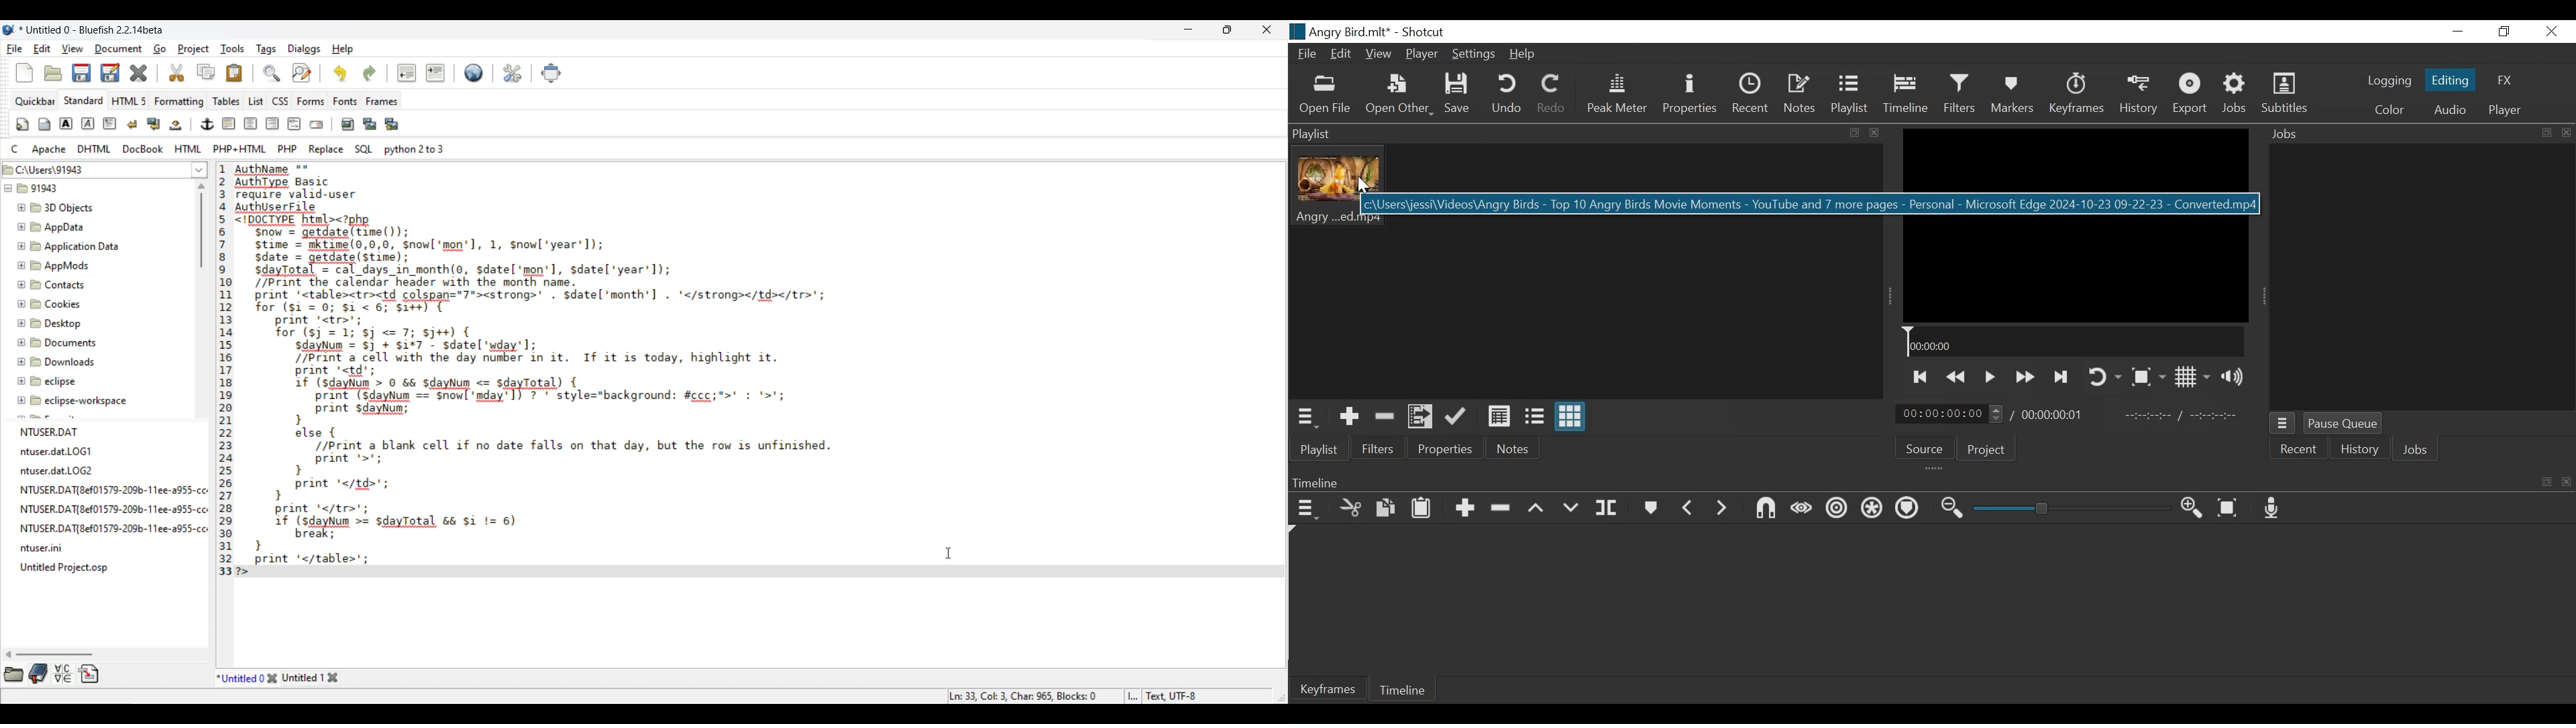 The width and height of the screenshot is (2576, 728). What do you see at coordinates (1533, 416) in the screenshot?
I see `View as files` at bounding box center [1533, 416].